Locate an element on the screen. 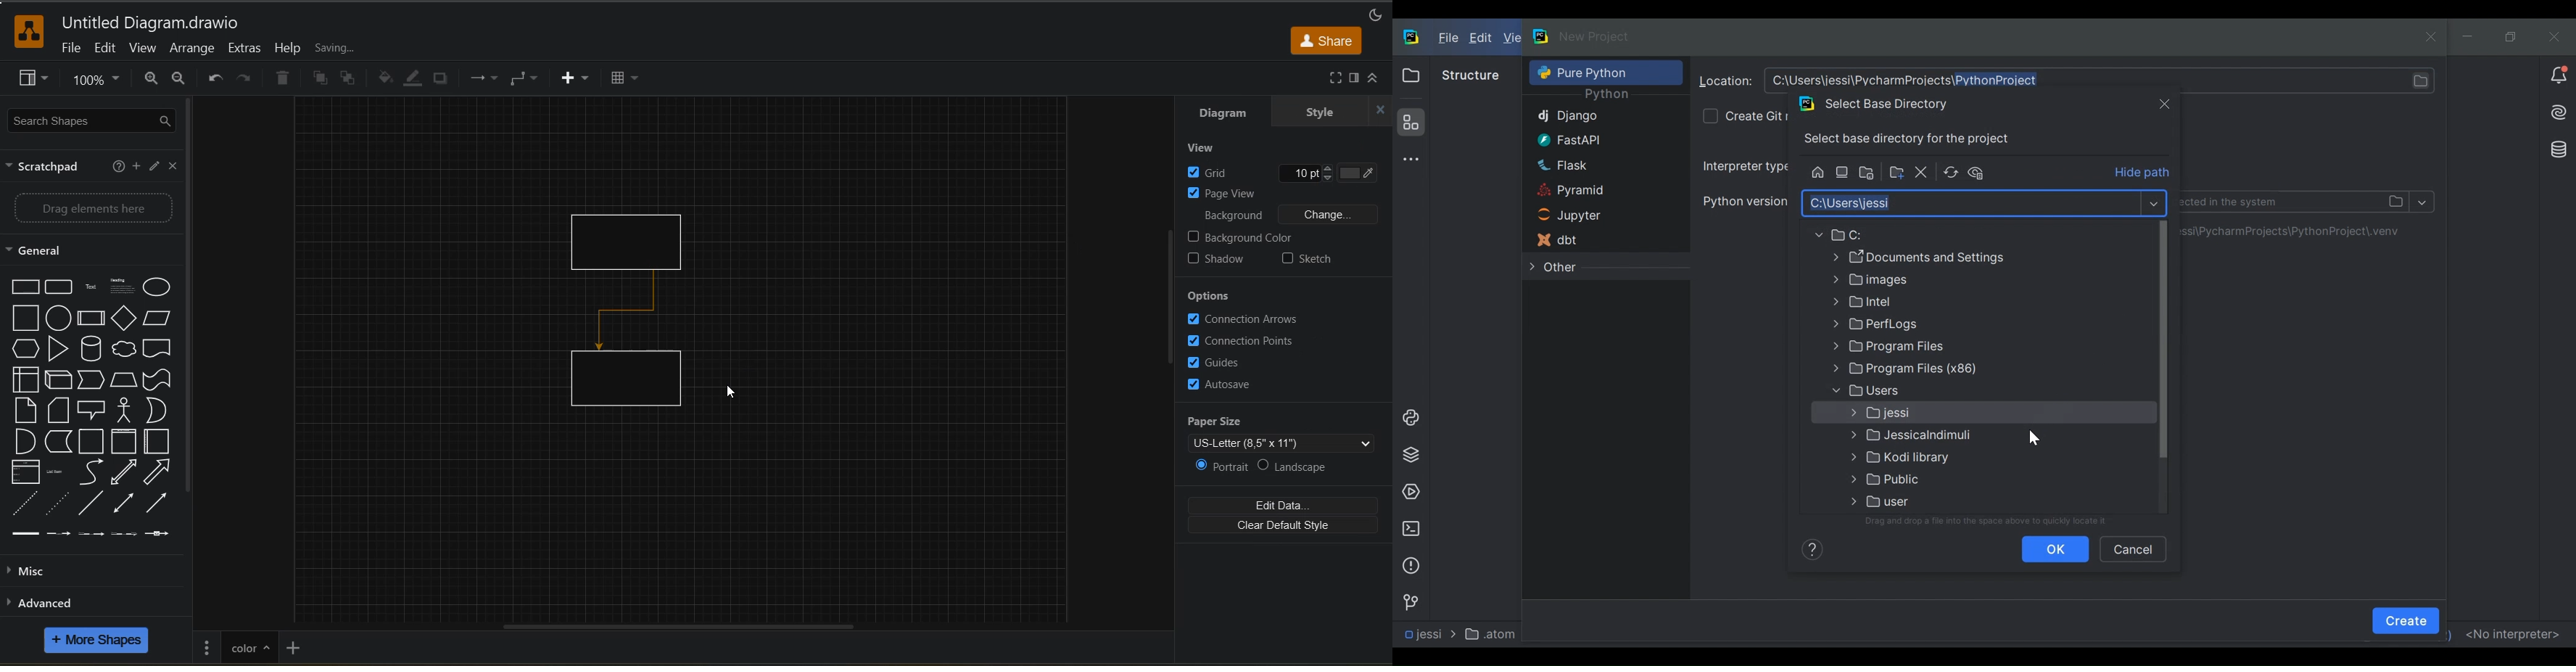 Image resolution: width=2576 pixels, height=672 pixels. appearance is located at coordinates (1374, 12).